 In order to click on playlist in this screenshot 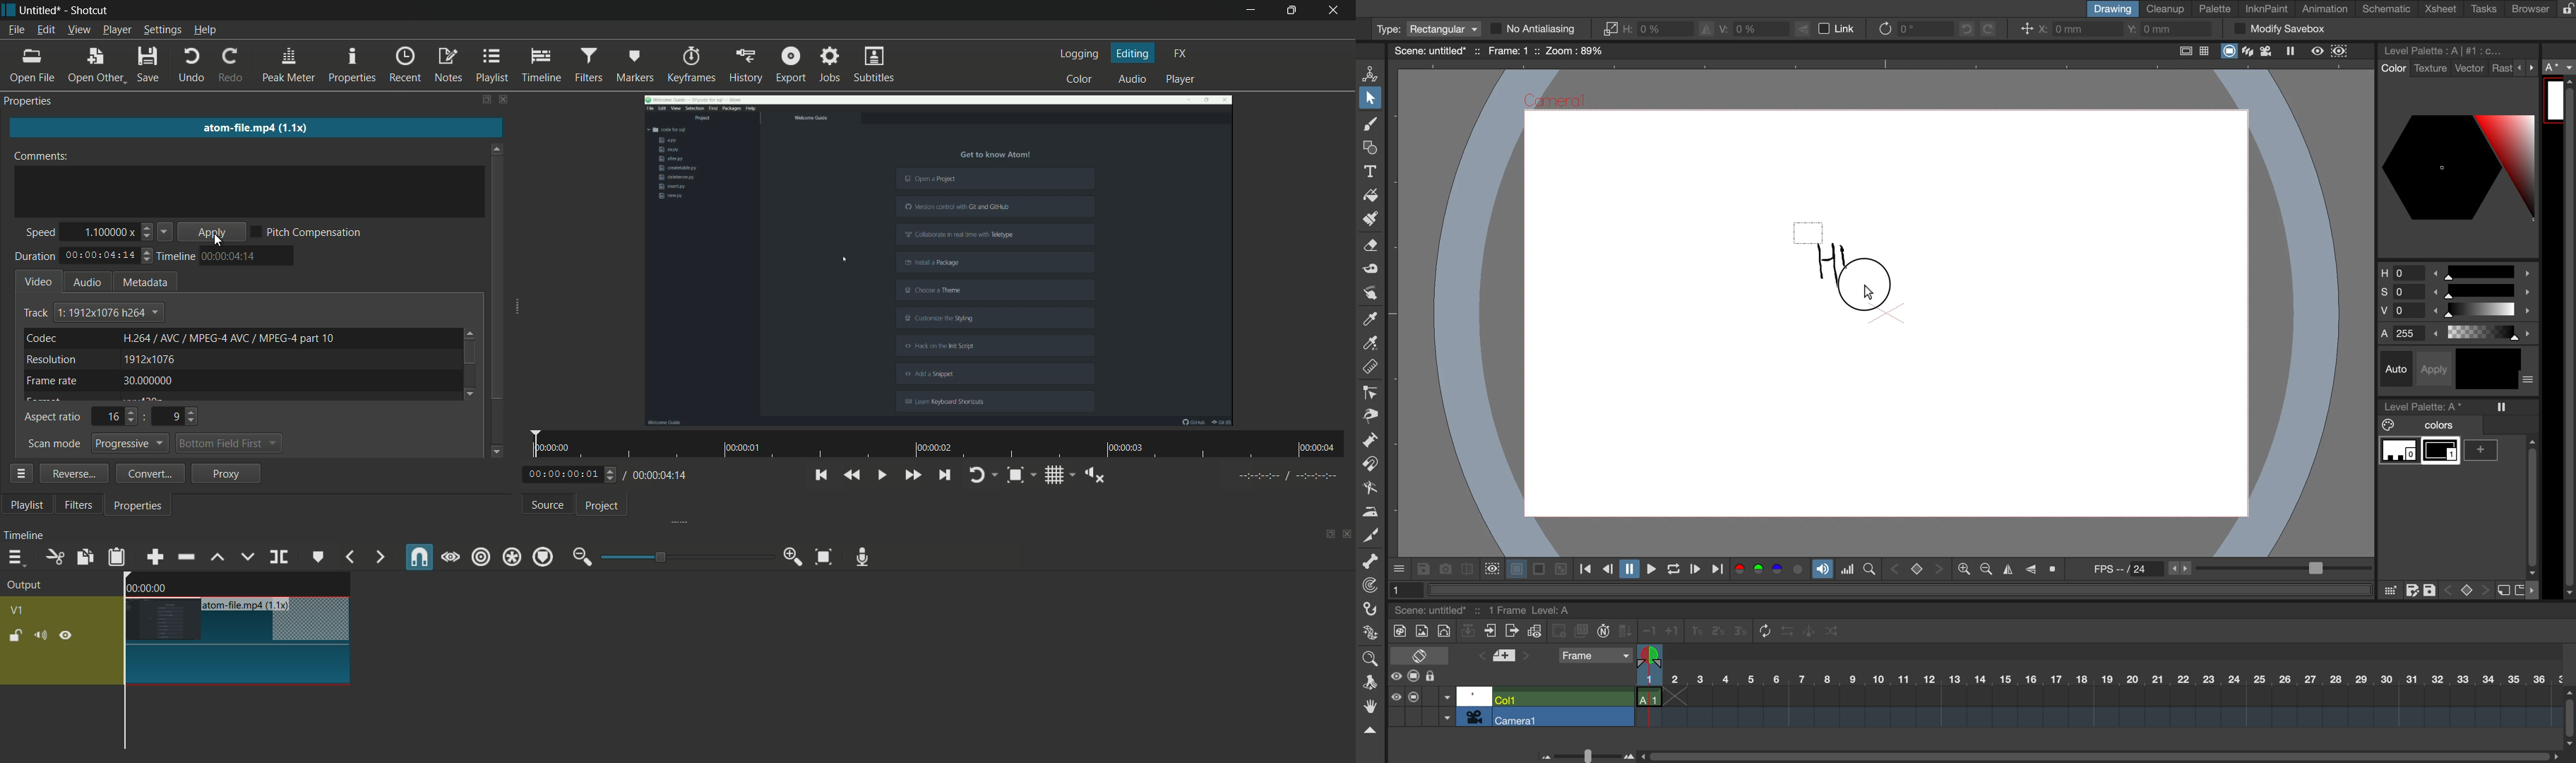, I will do `click(27, 505)`.